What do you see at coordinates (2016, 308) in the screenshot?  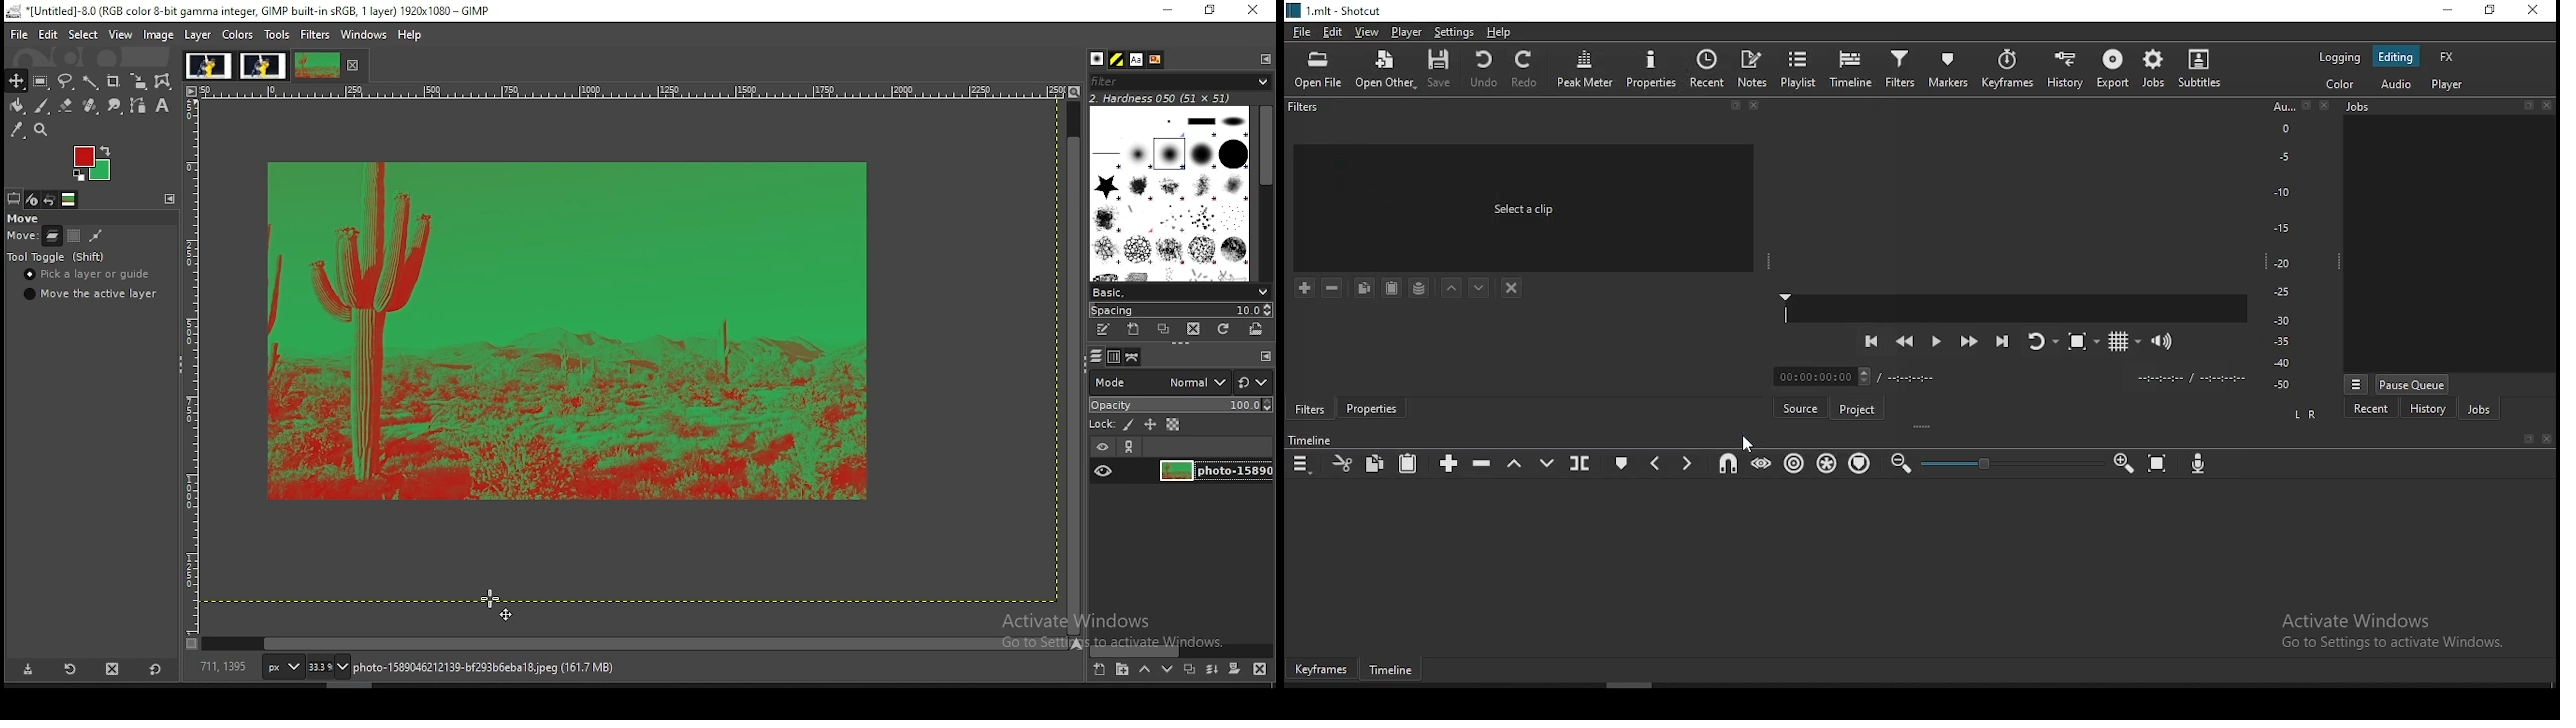 I see `Player` at bounding box center [2016, 308].